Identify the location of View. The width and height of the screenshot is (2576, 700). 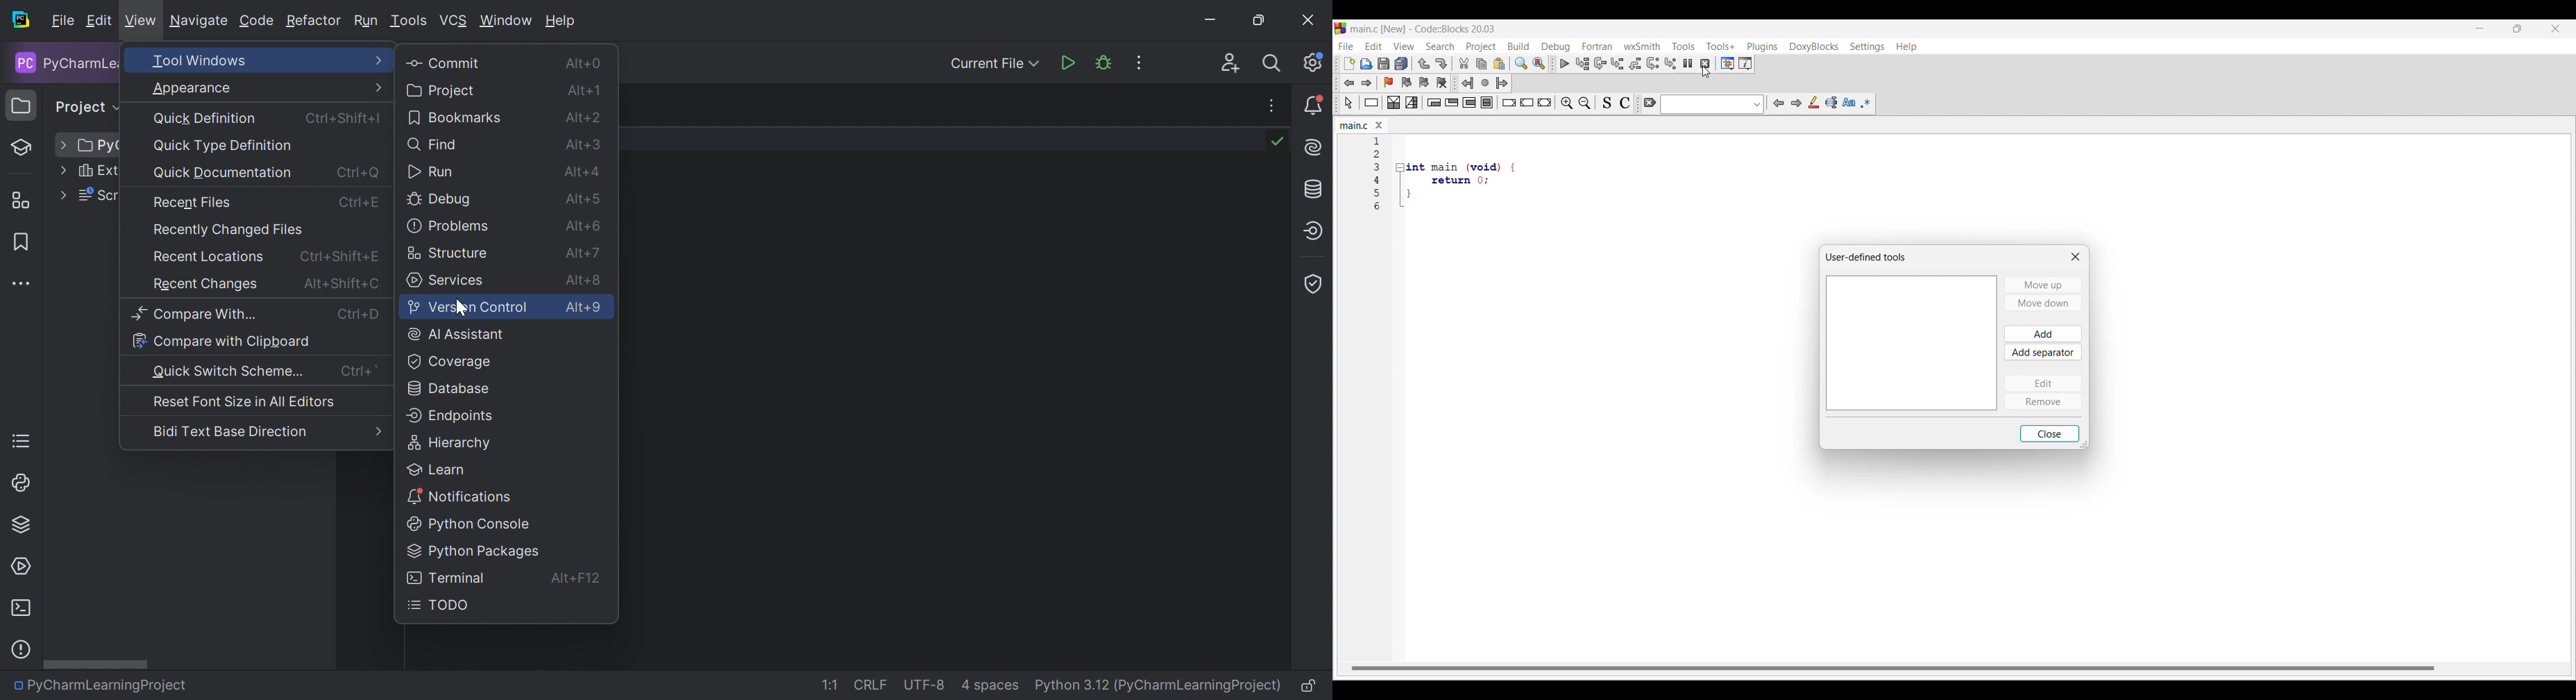
(140, 23).